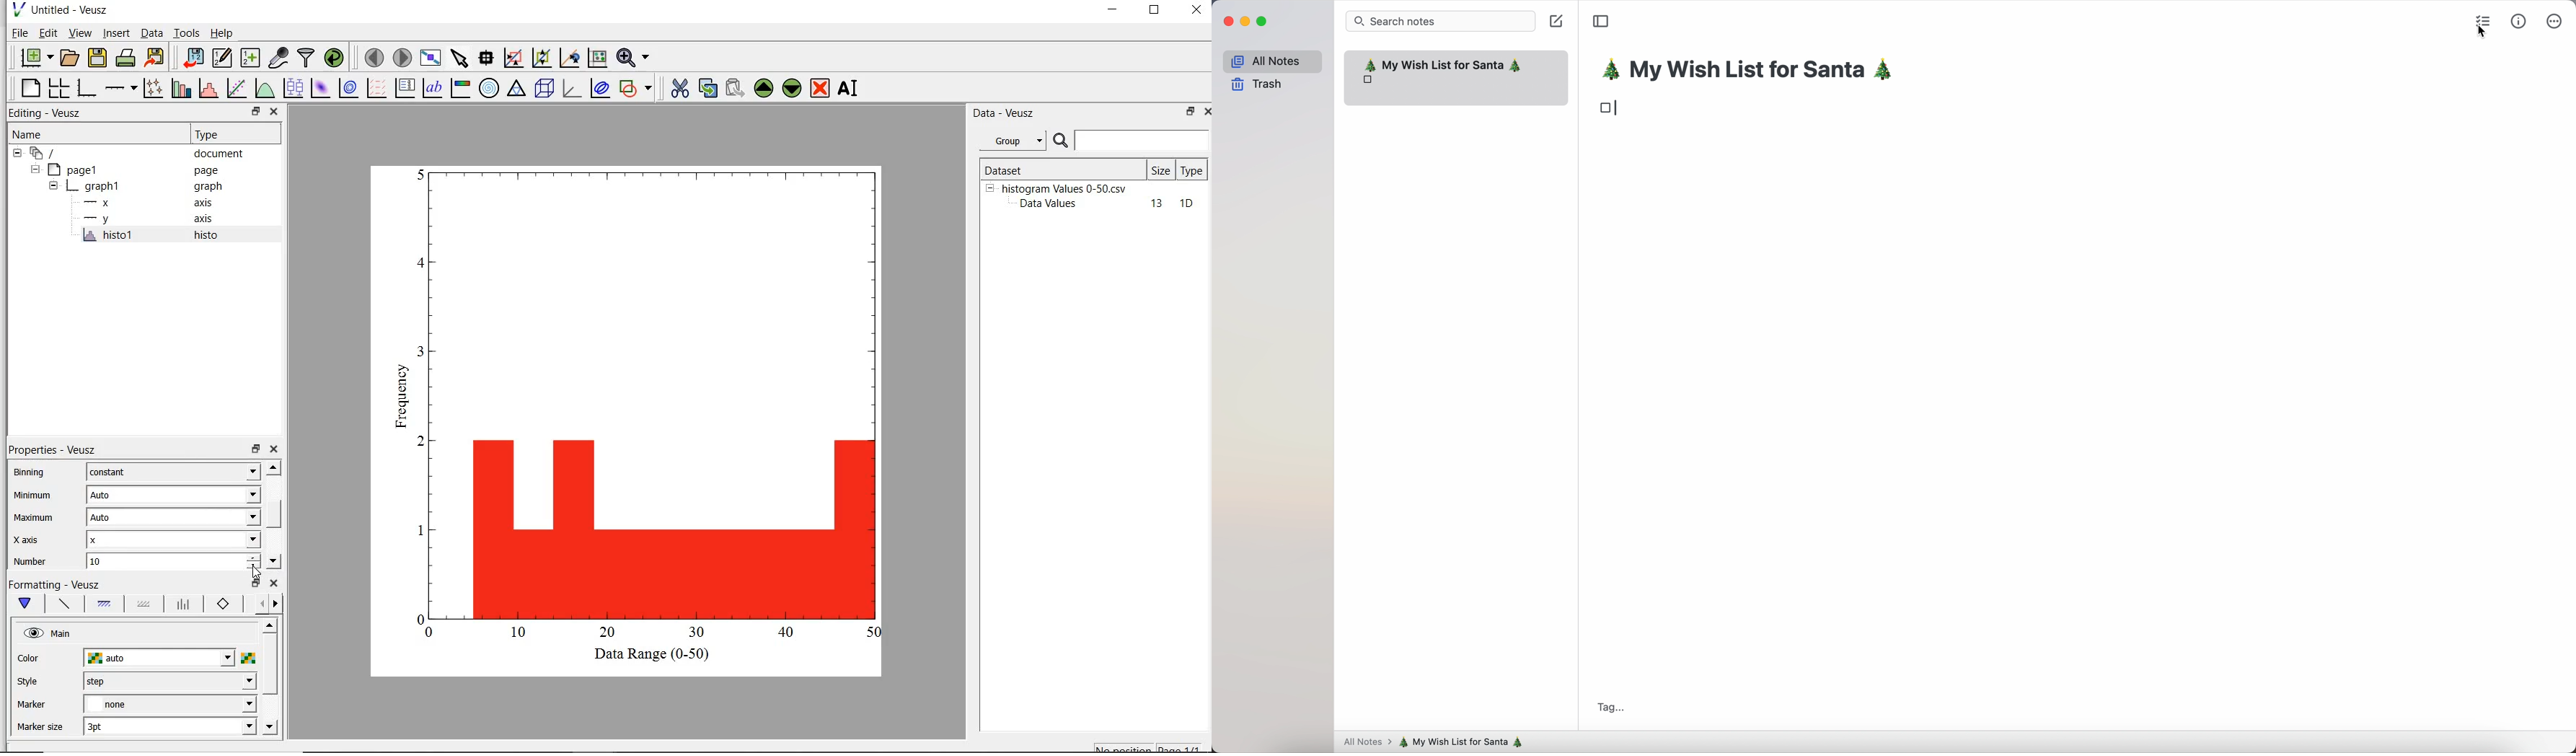 The image size is (2576, 756). I want to click on export to graphics format, so click(156, 56).